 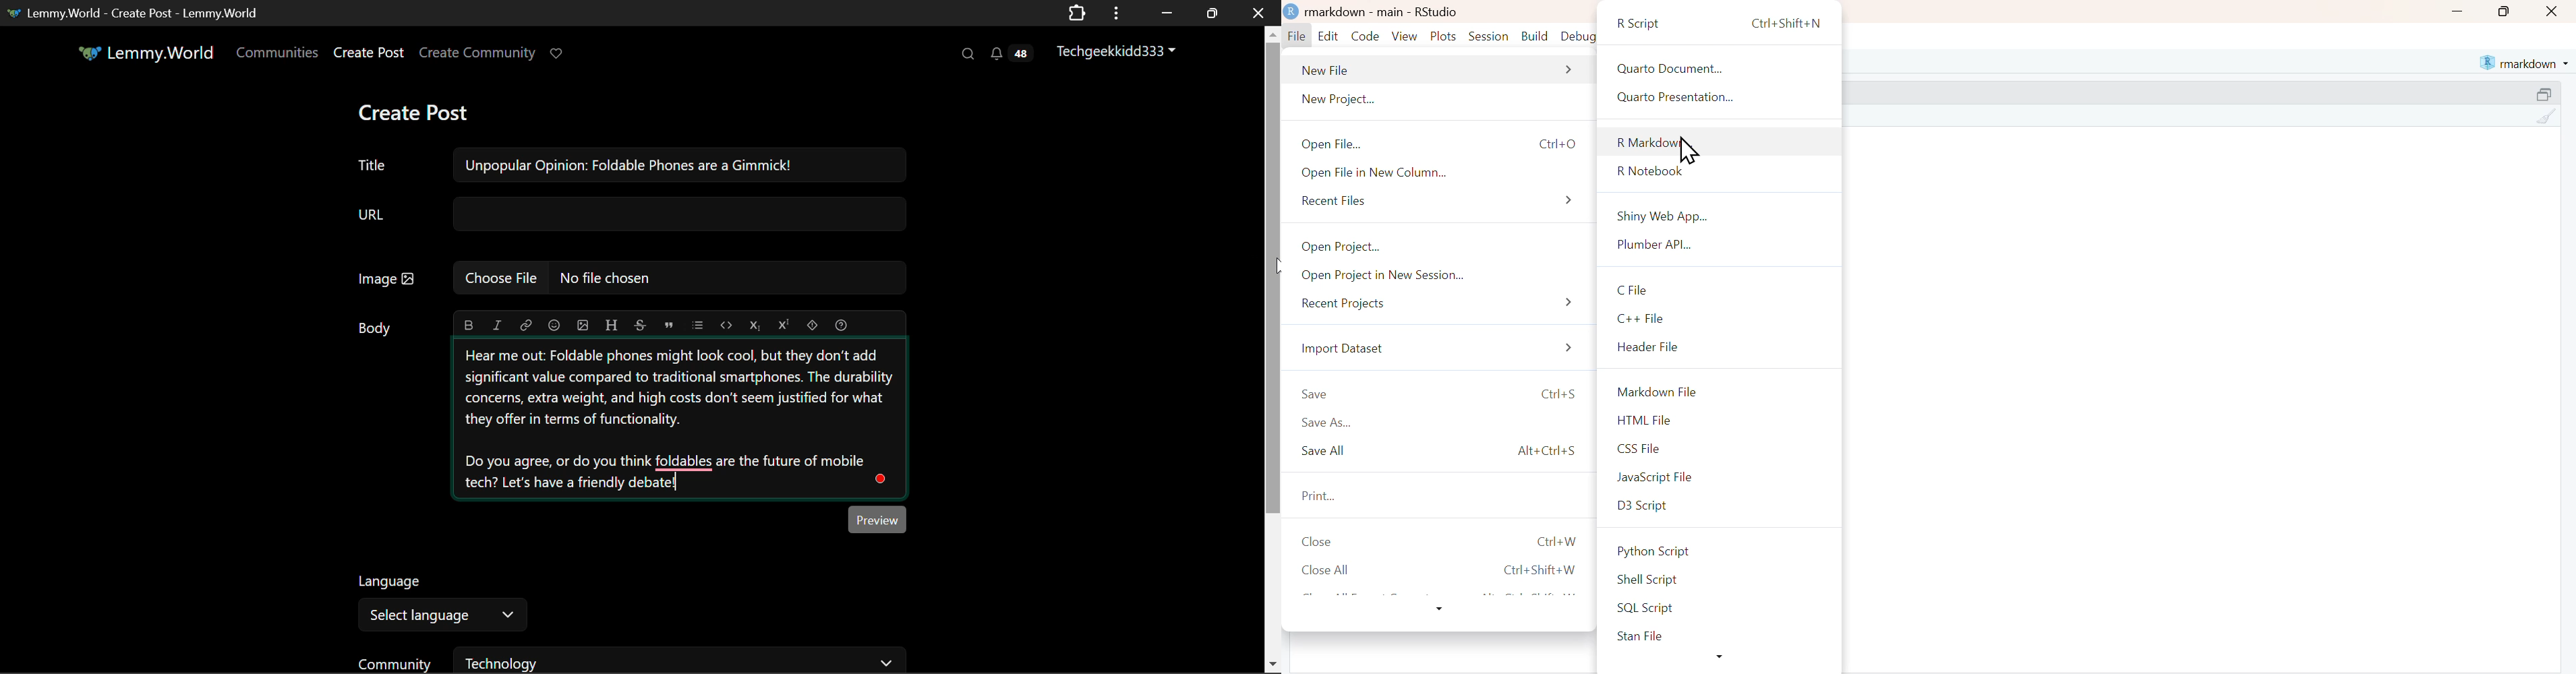 What do you see at coordinates (813, 323) in the screenshot?
I see `spoiler` at bounding box center [813, 323].